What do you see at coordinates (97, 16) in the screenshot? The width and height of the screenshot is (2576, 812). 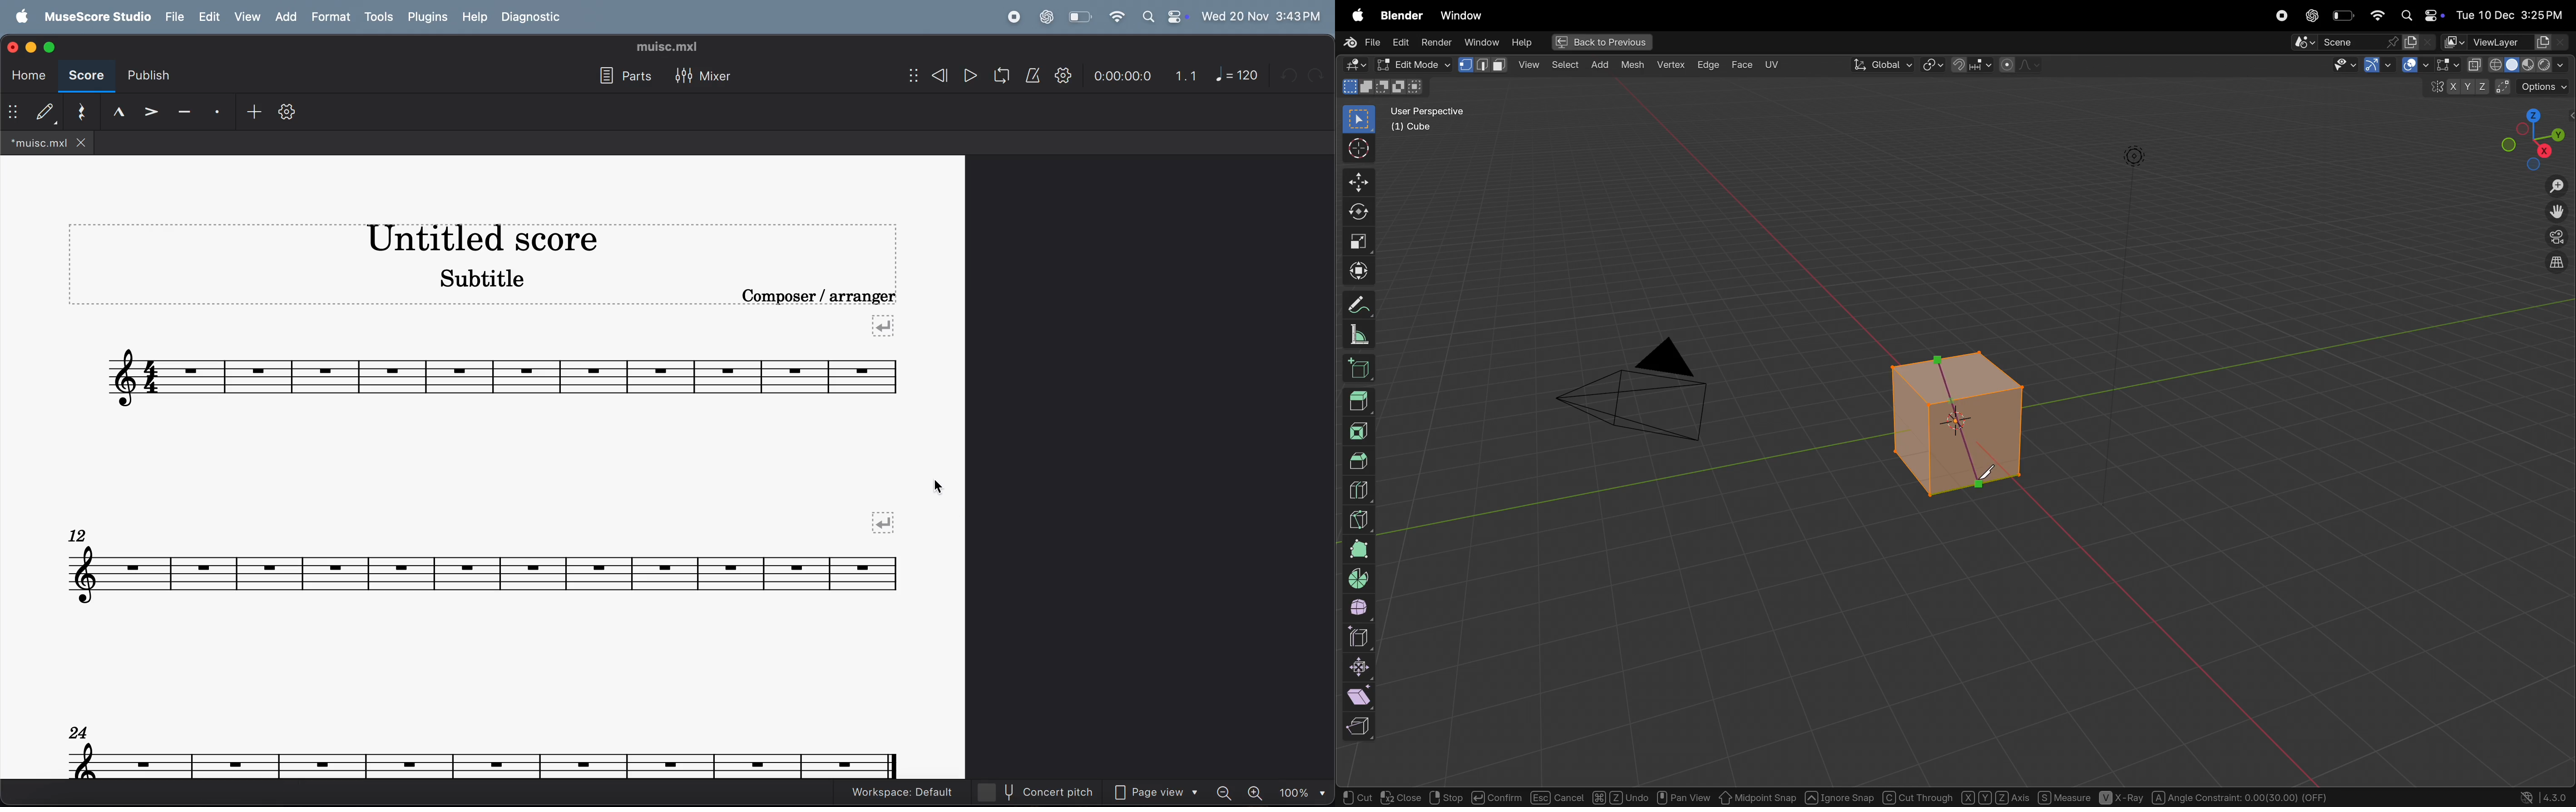 I see `musescore studio` at bounding box center [97, 16].